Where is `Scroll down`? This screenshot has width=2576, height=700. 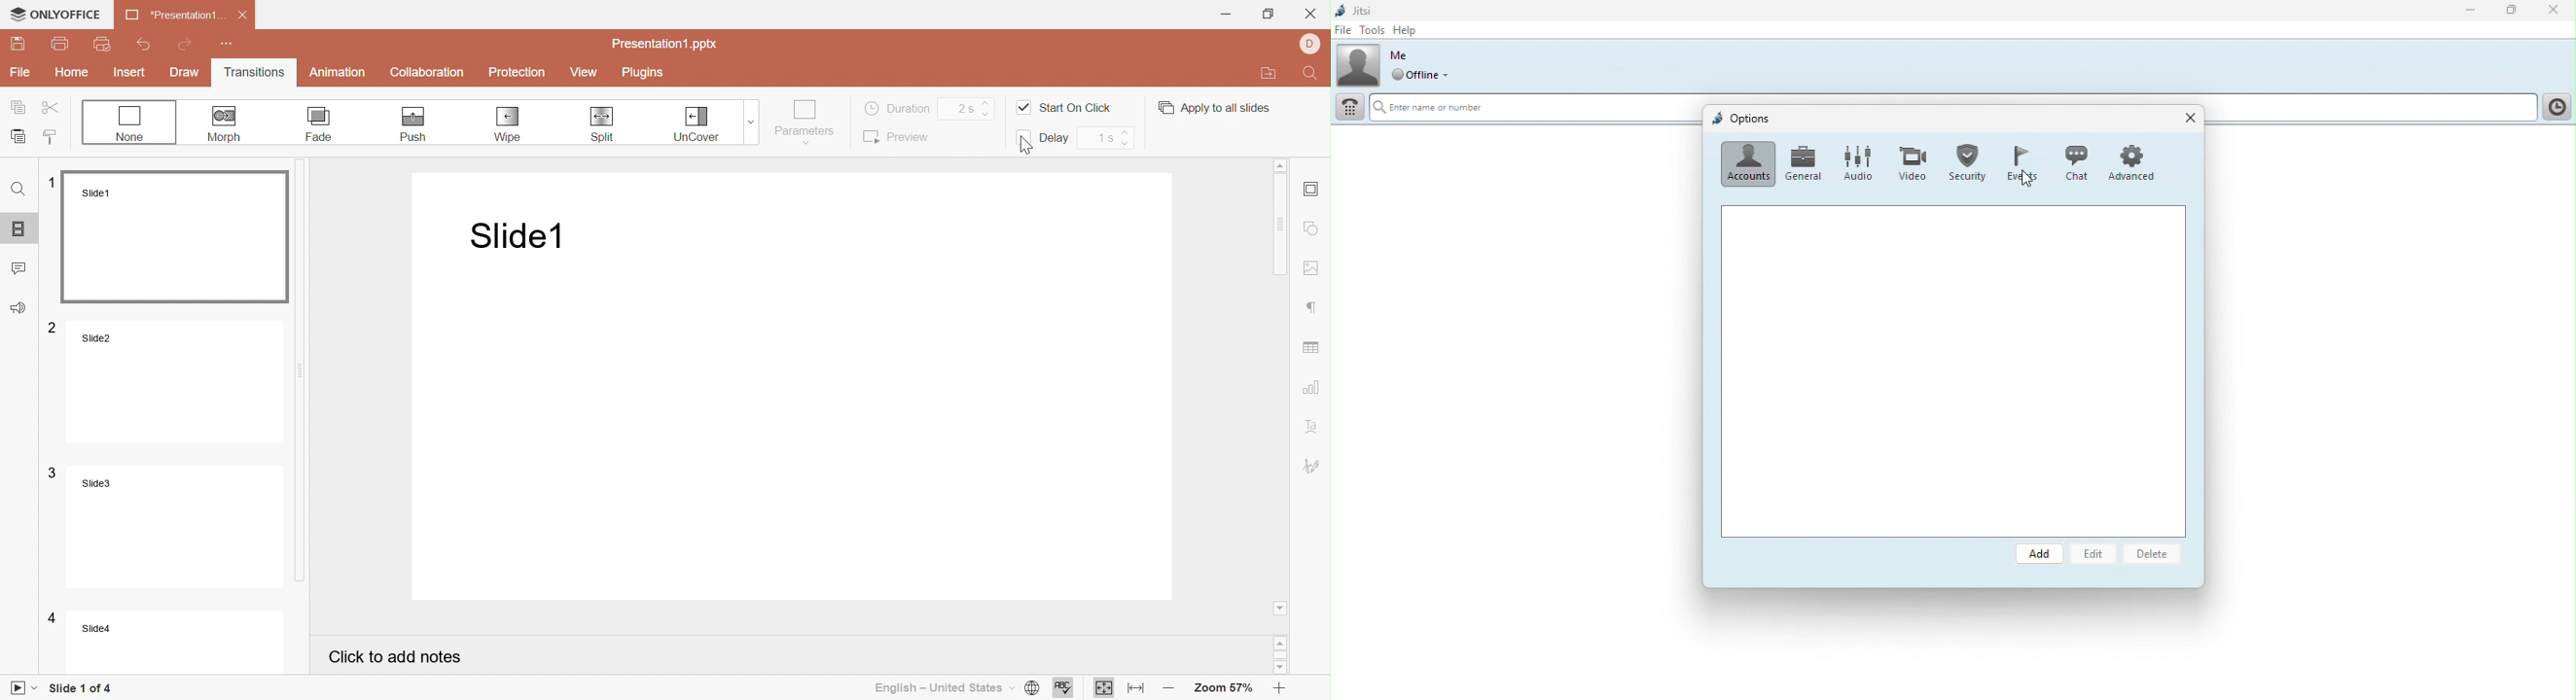
Scroll down is located at coordinates (1284, 670).